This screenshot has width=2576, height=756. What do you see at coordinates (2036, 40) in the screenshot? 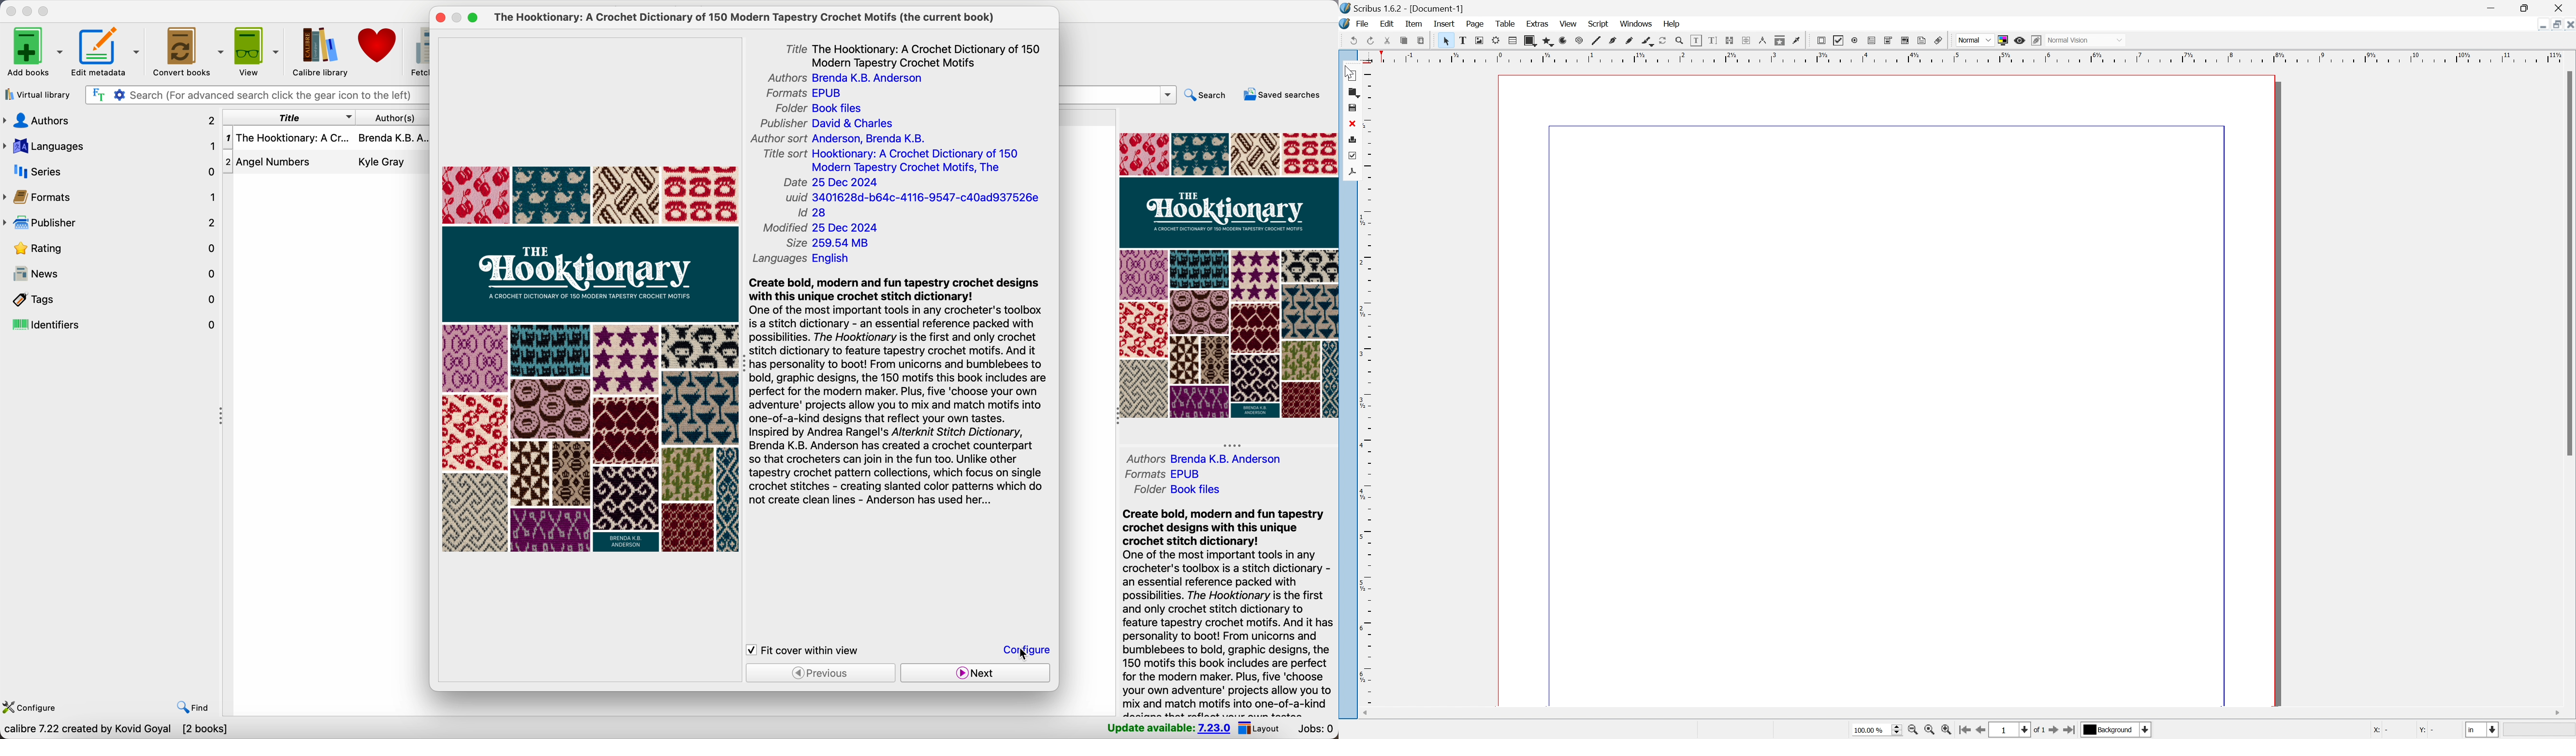
I see `edit in preview mode` at bounding box center [2036, 40].